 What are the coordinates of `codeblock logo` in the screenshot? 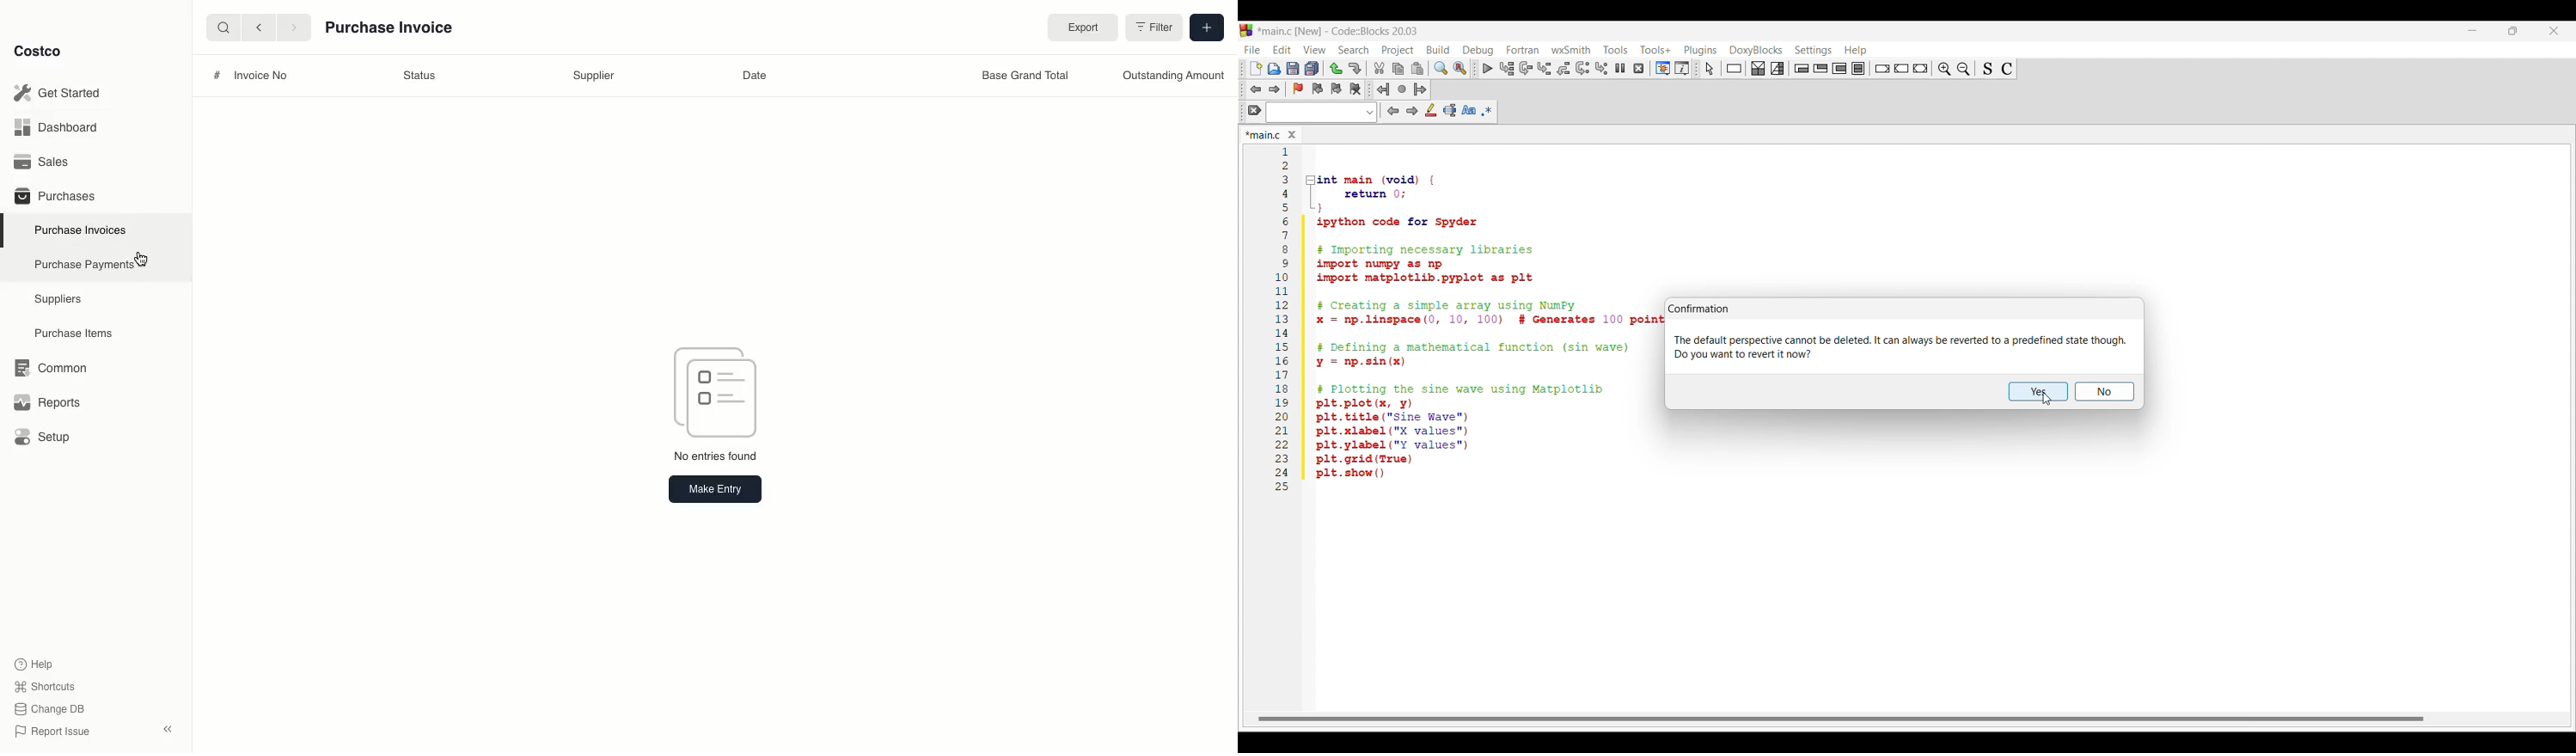 It's located at (1249, 31).